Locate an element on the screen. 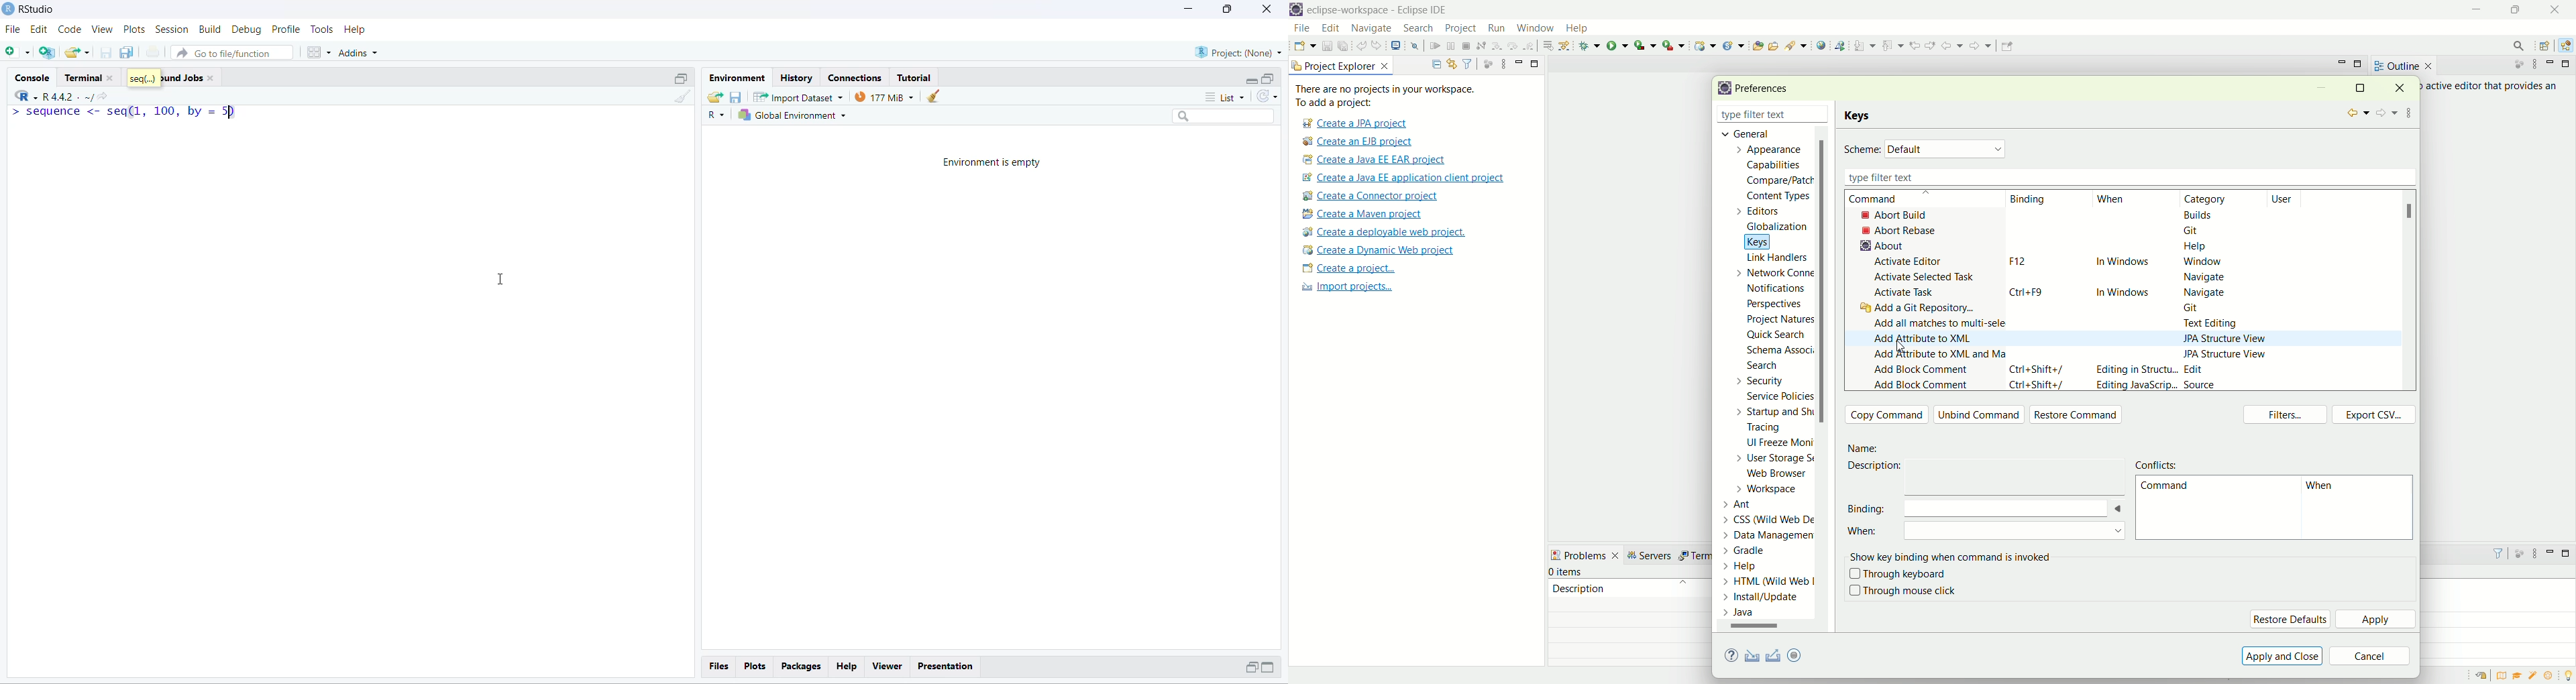 The image size is (2576, 700). minimise is located at coordinates (1189, 8).